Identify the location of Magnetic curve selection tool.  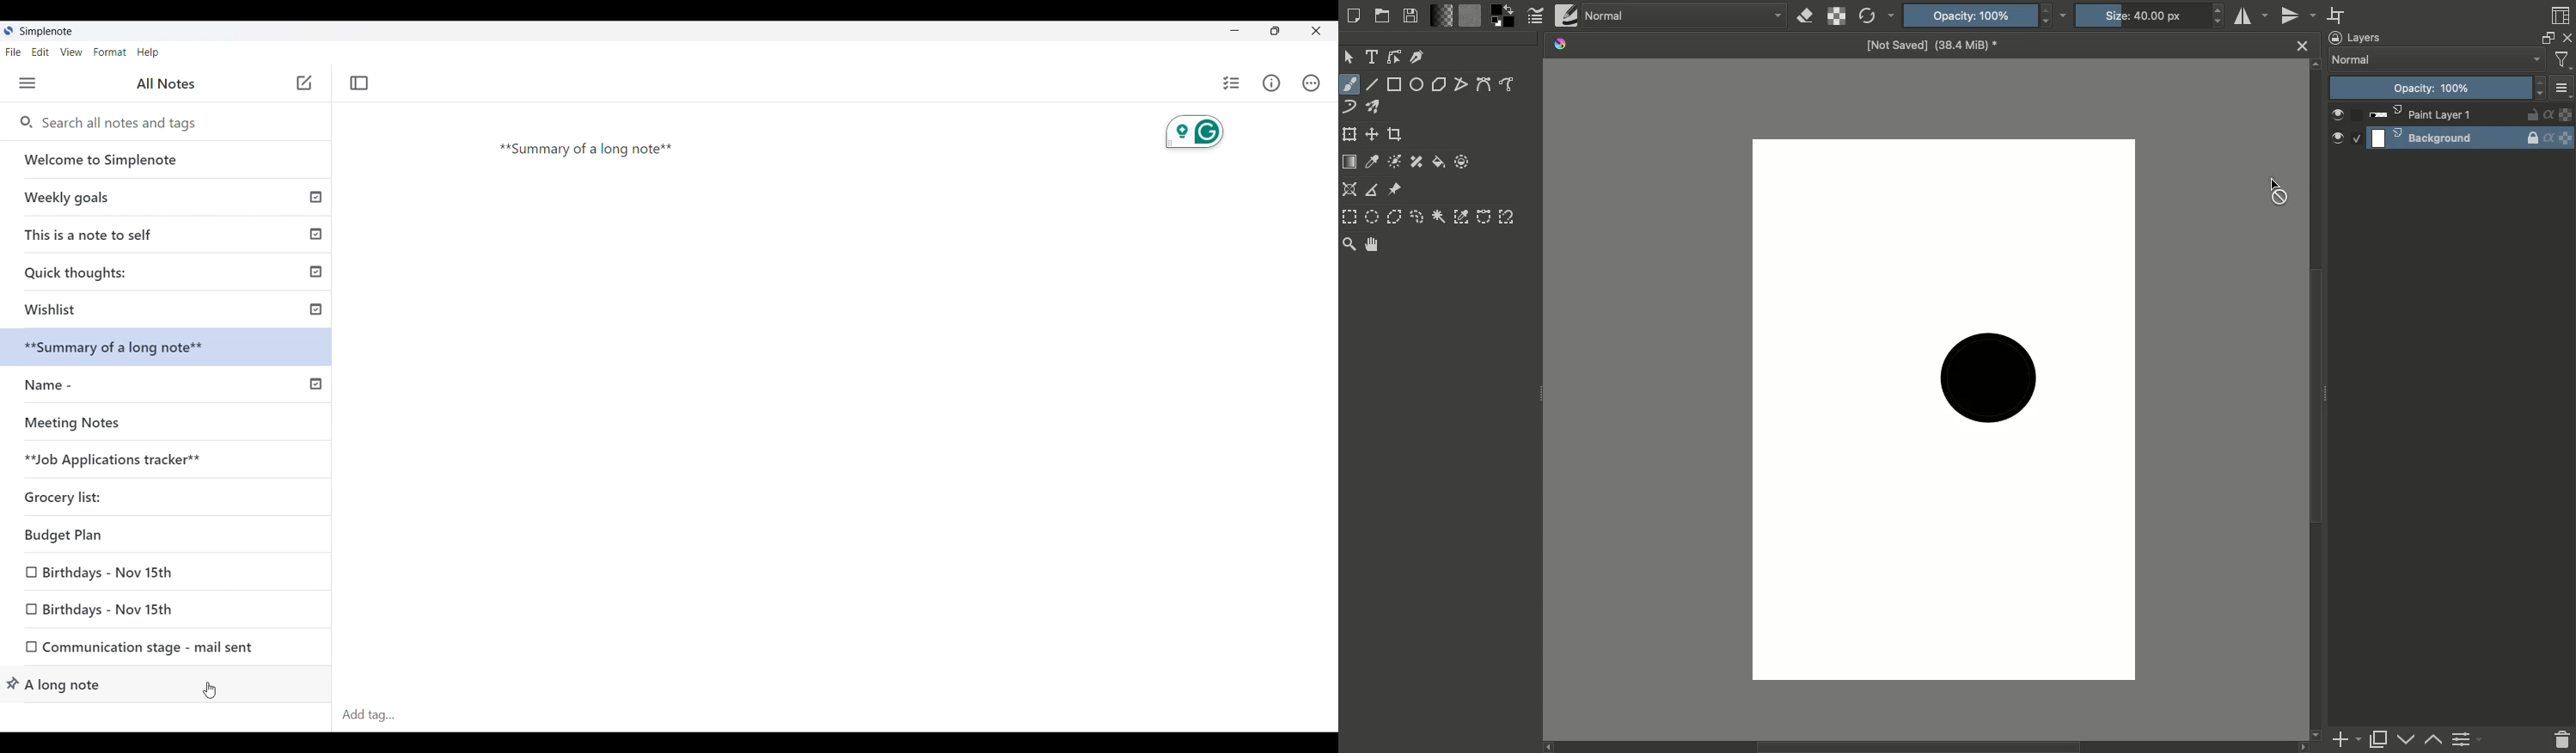
(1508, 215).